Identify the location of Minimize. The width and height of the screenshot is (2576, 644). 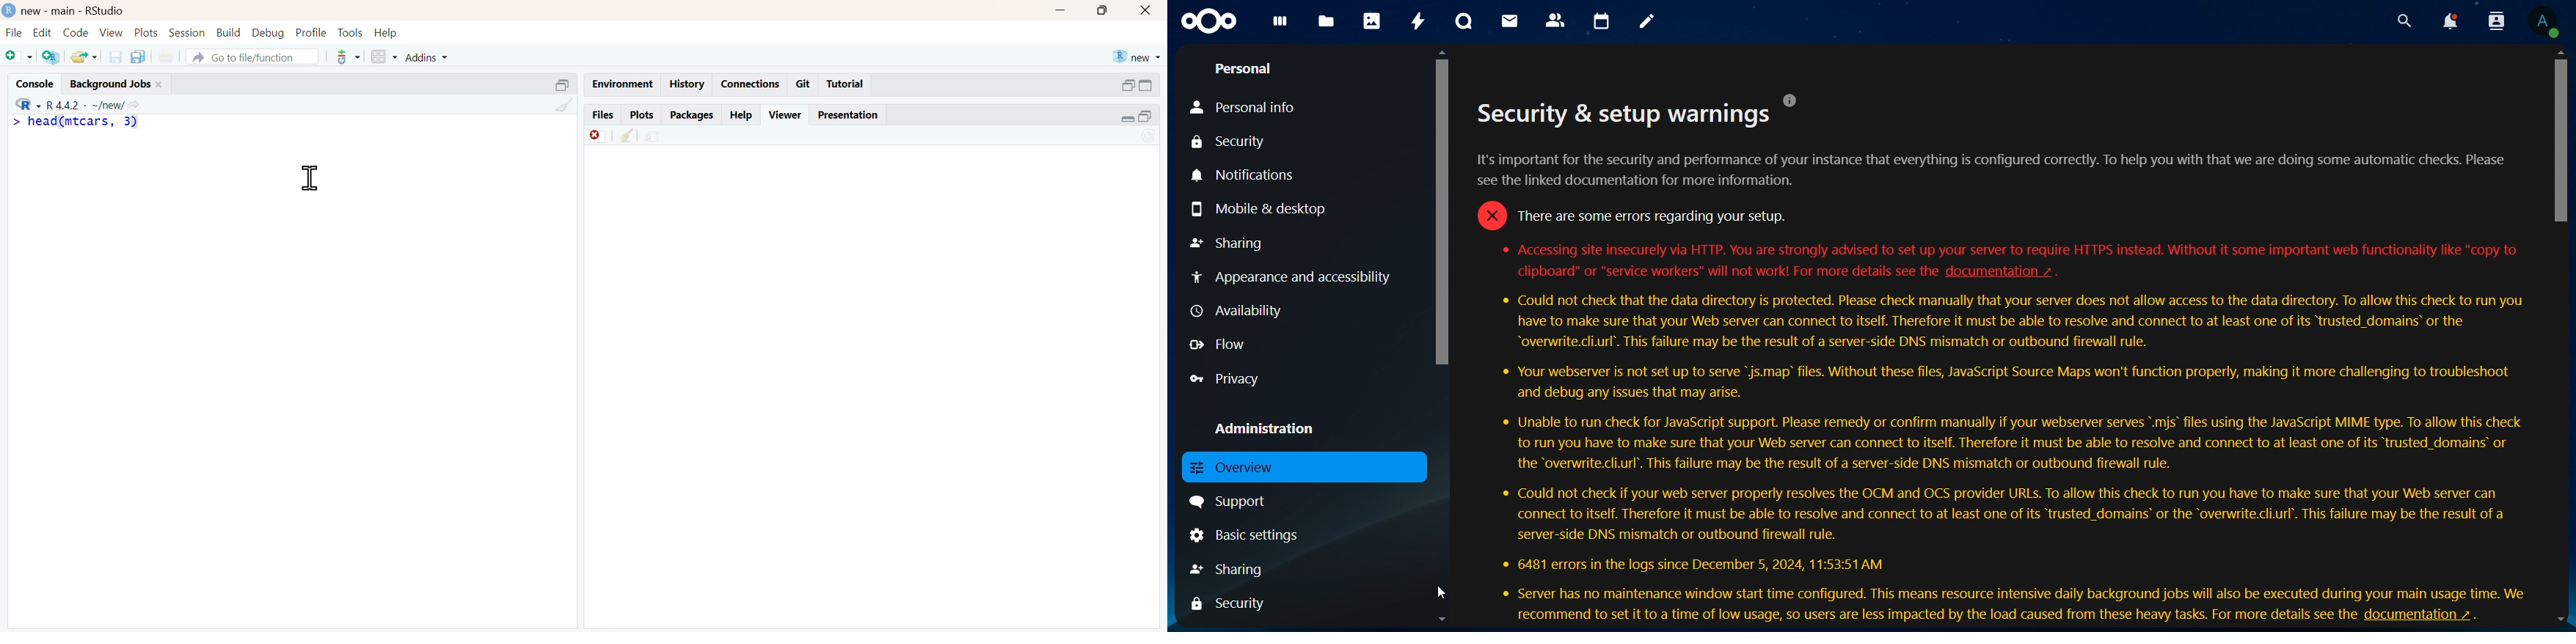
(554, 83).